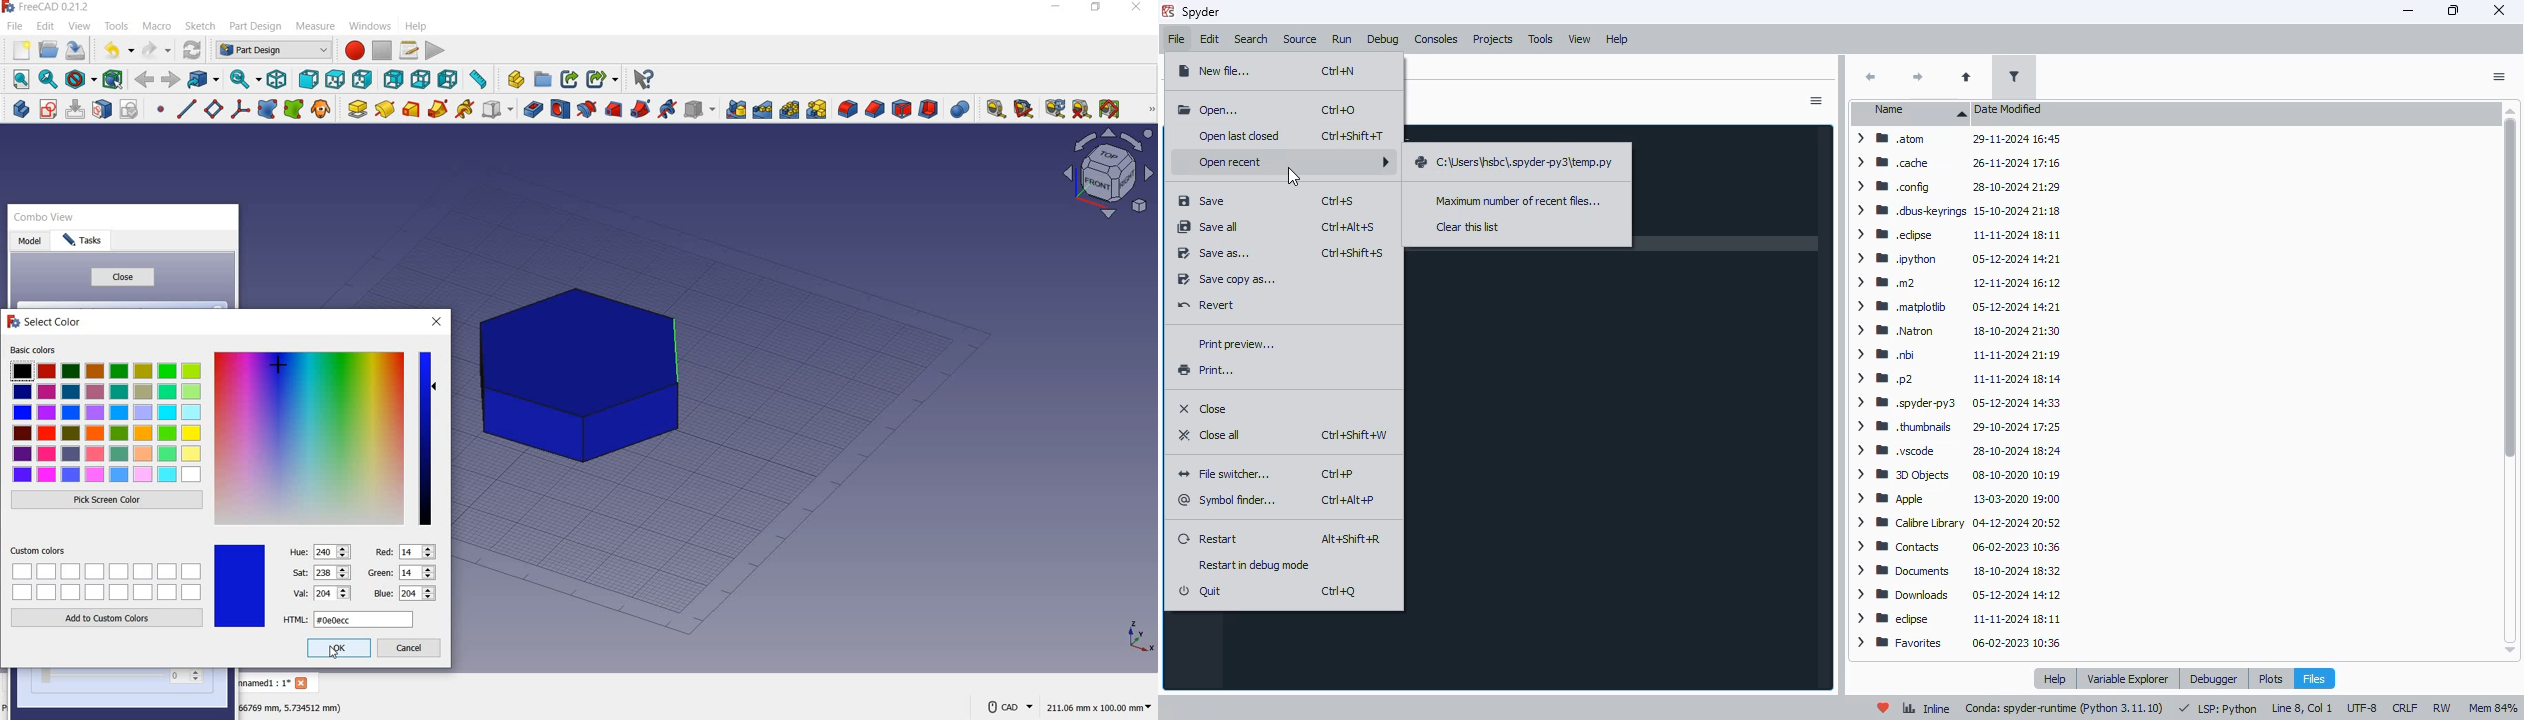 This screenshot has height=728, width=2548. I want to click on redo, so click(157, 50).